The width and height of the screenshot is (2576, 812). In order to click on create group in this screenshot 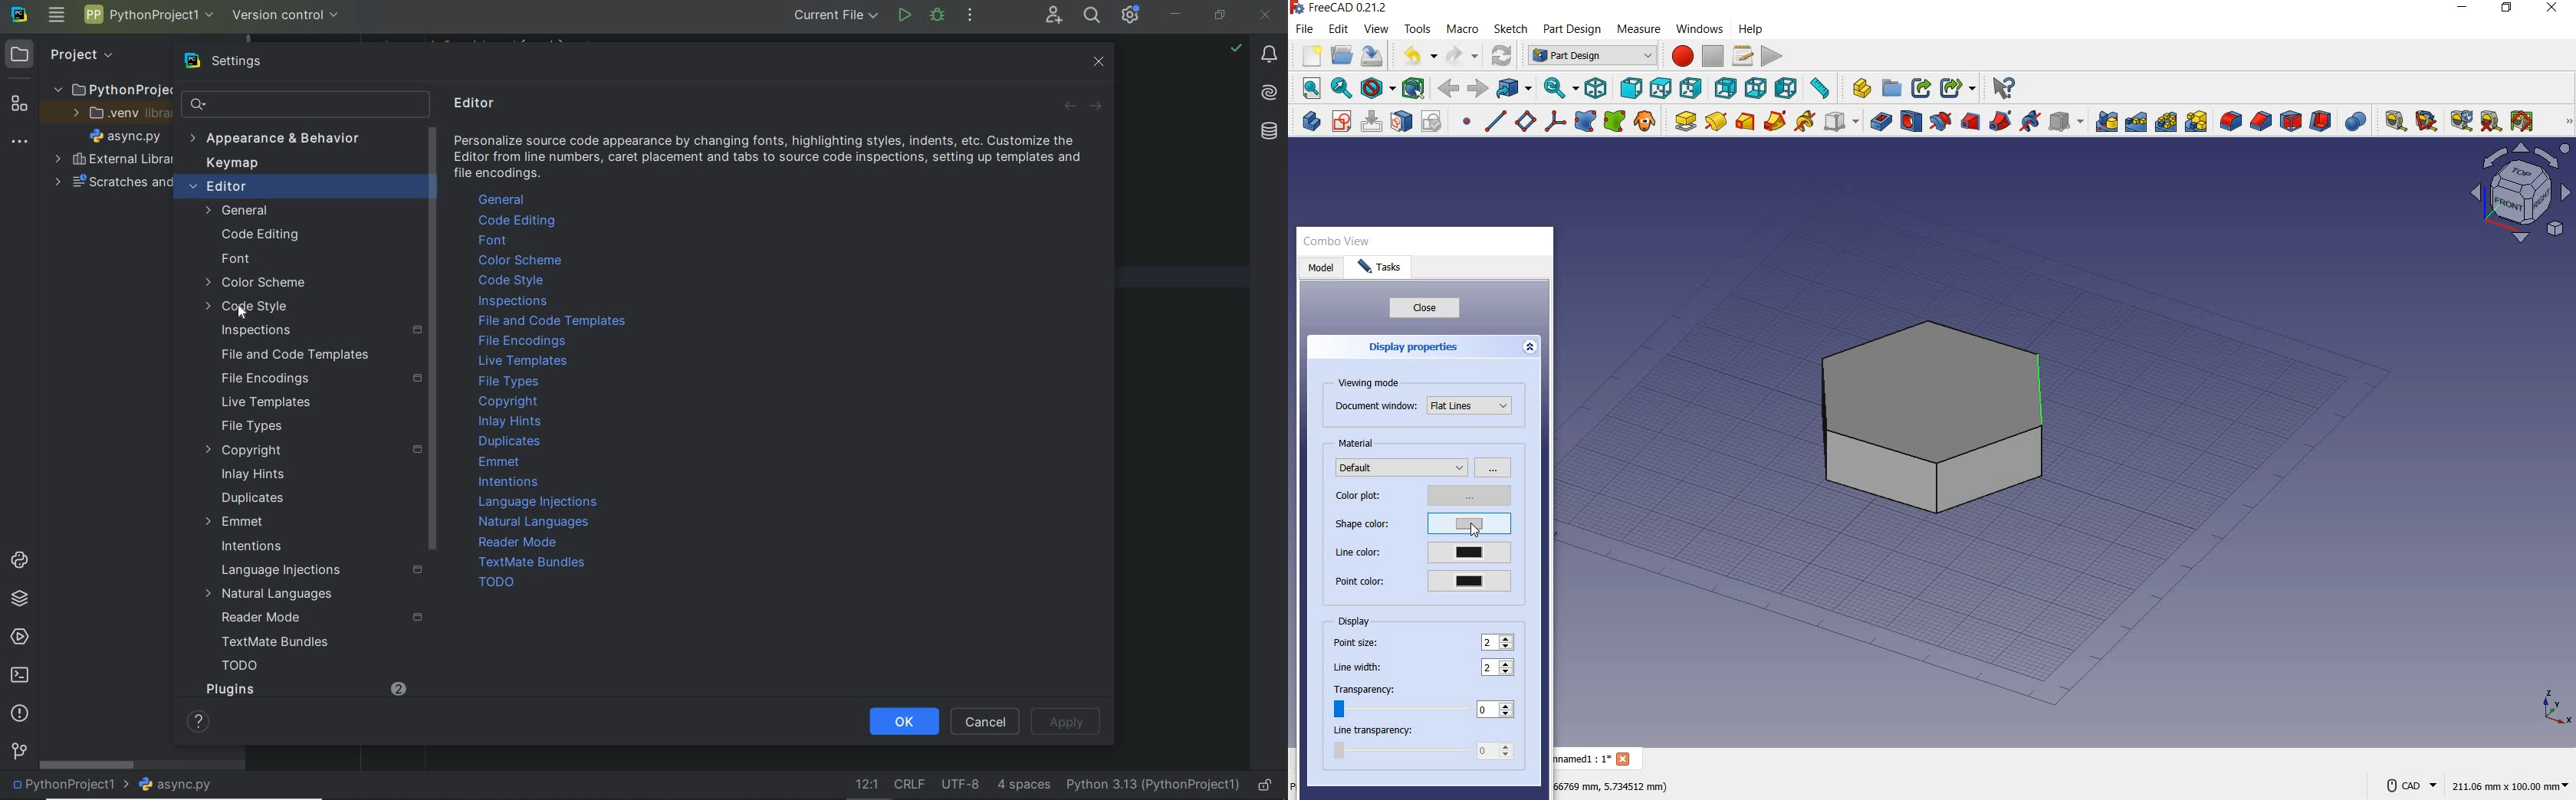, I will do `click(1892, 89)`.